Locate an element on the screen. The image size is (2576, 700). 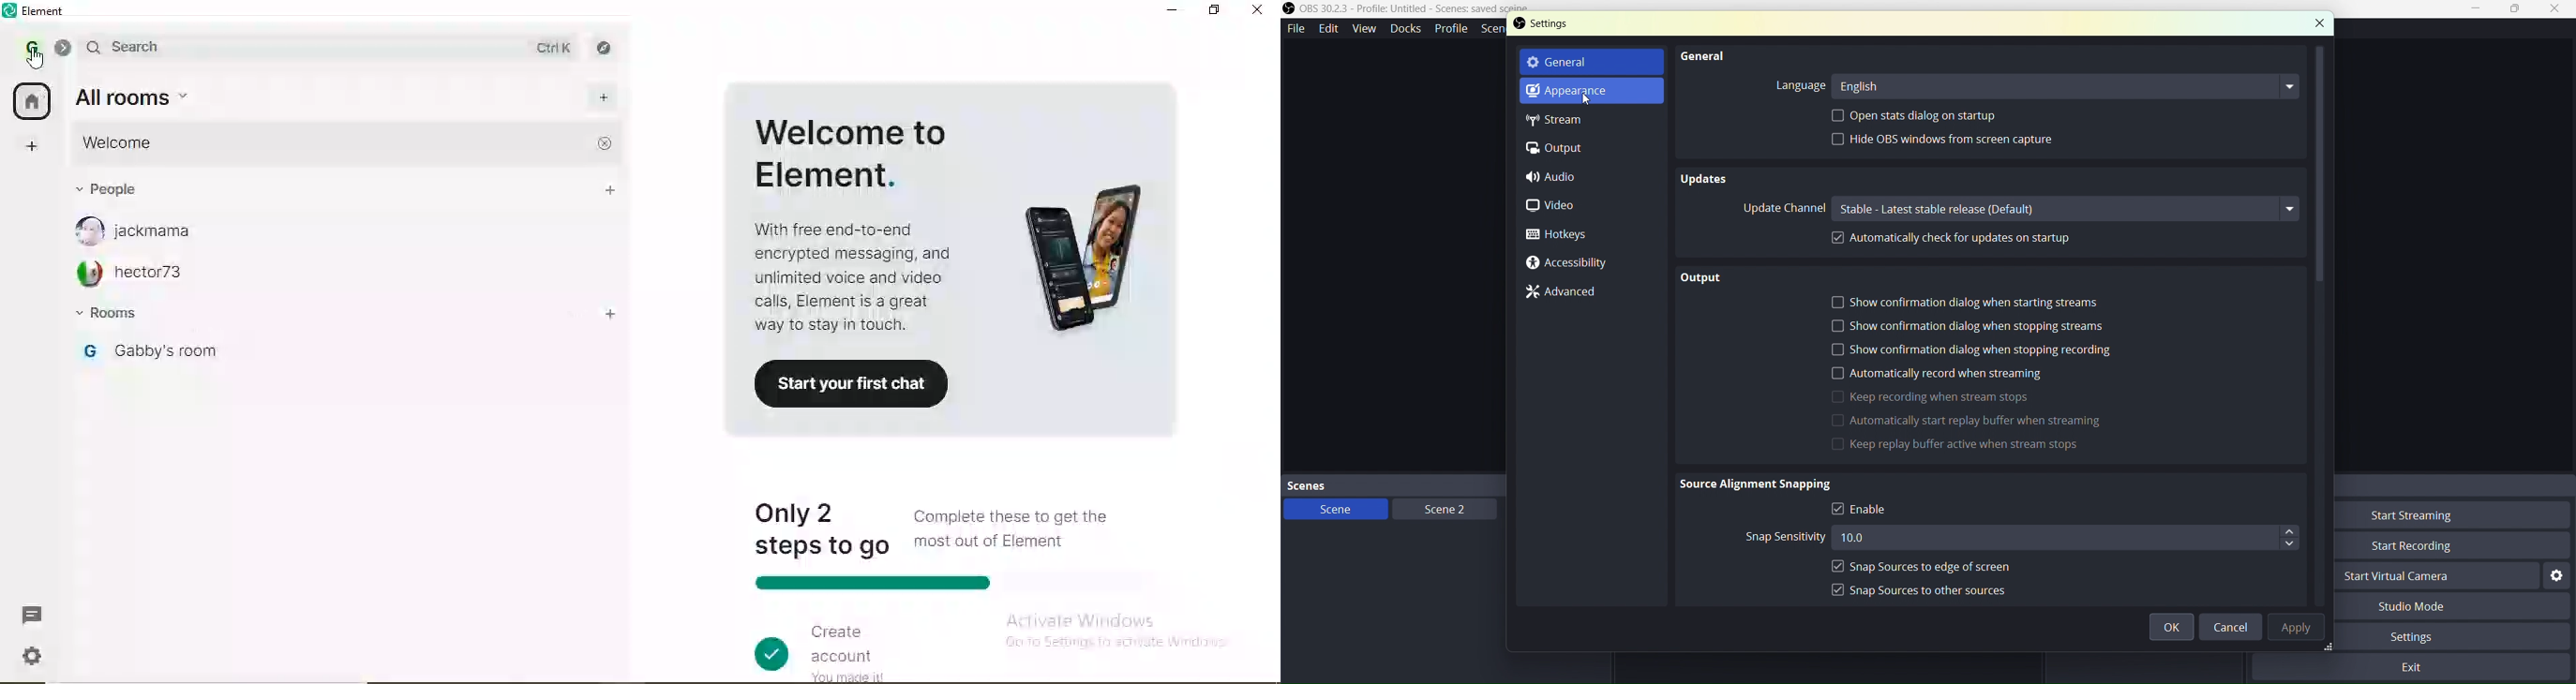
Appereance is located at coordinates (1583, 94).